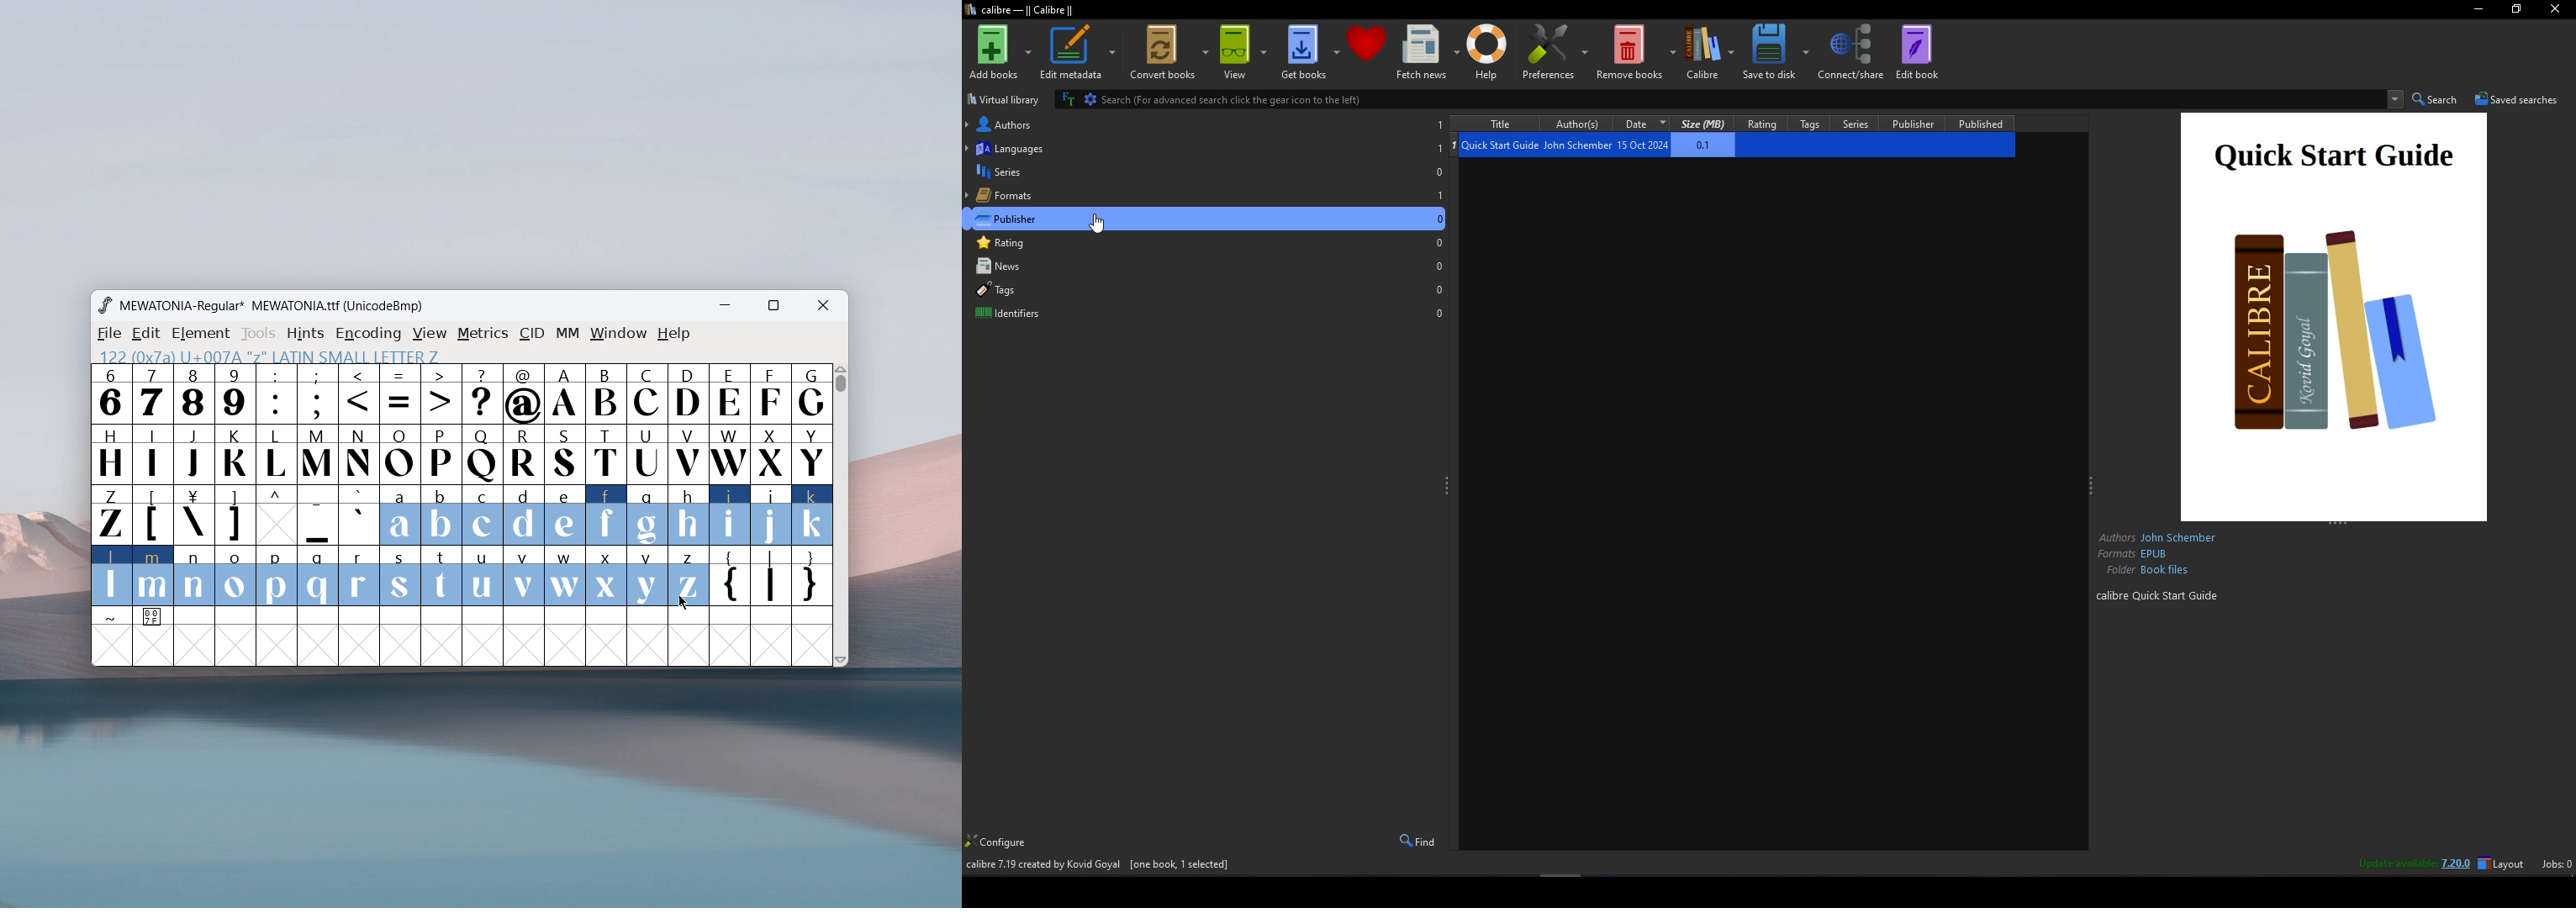 Image resolution: width=2576 pixels, height=924 pixels. What do you see at coordinates (1206, 243) in the screenshot?
I see `Rating` at bounding box center [1206, 243].